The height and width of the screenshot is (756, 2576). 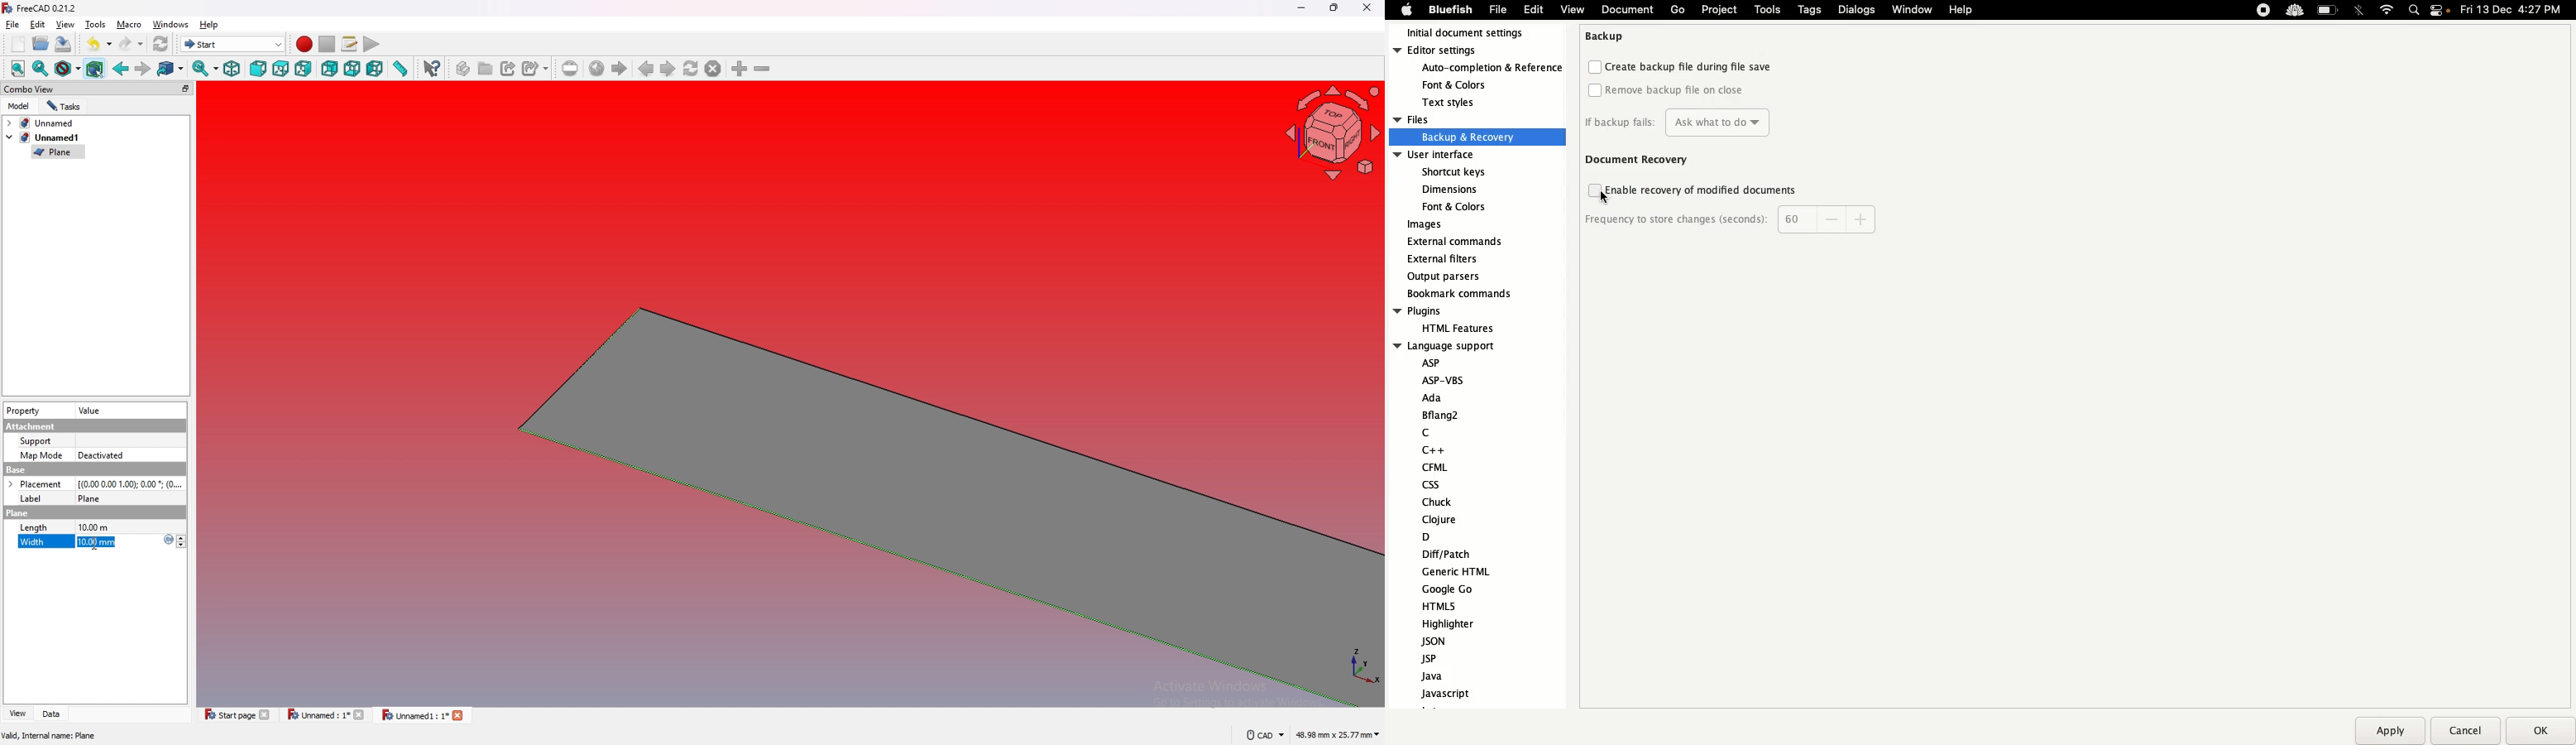 I want to click on Cursor Position, so click(x=95, y=544).